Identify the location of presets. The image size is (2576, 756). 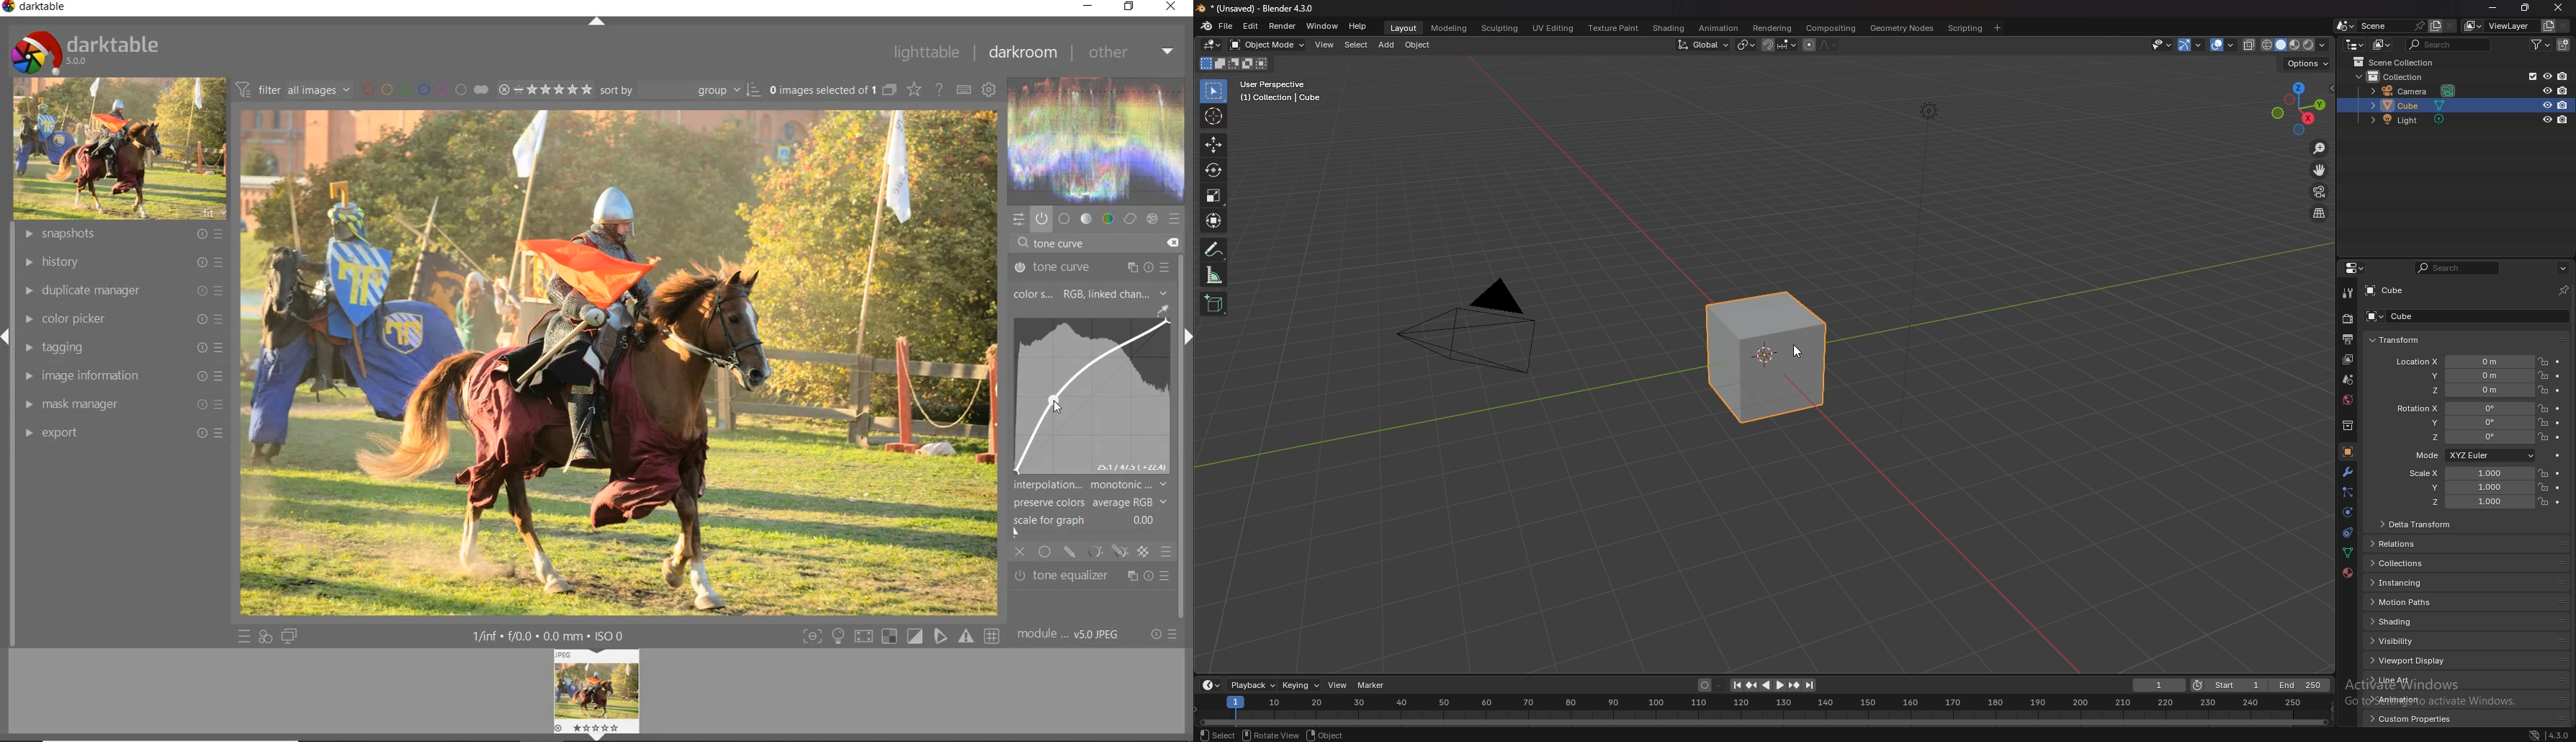
(1175, 220).